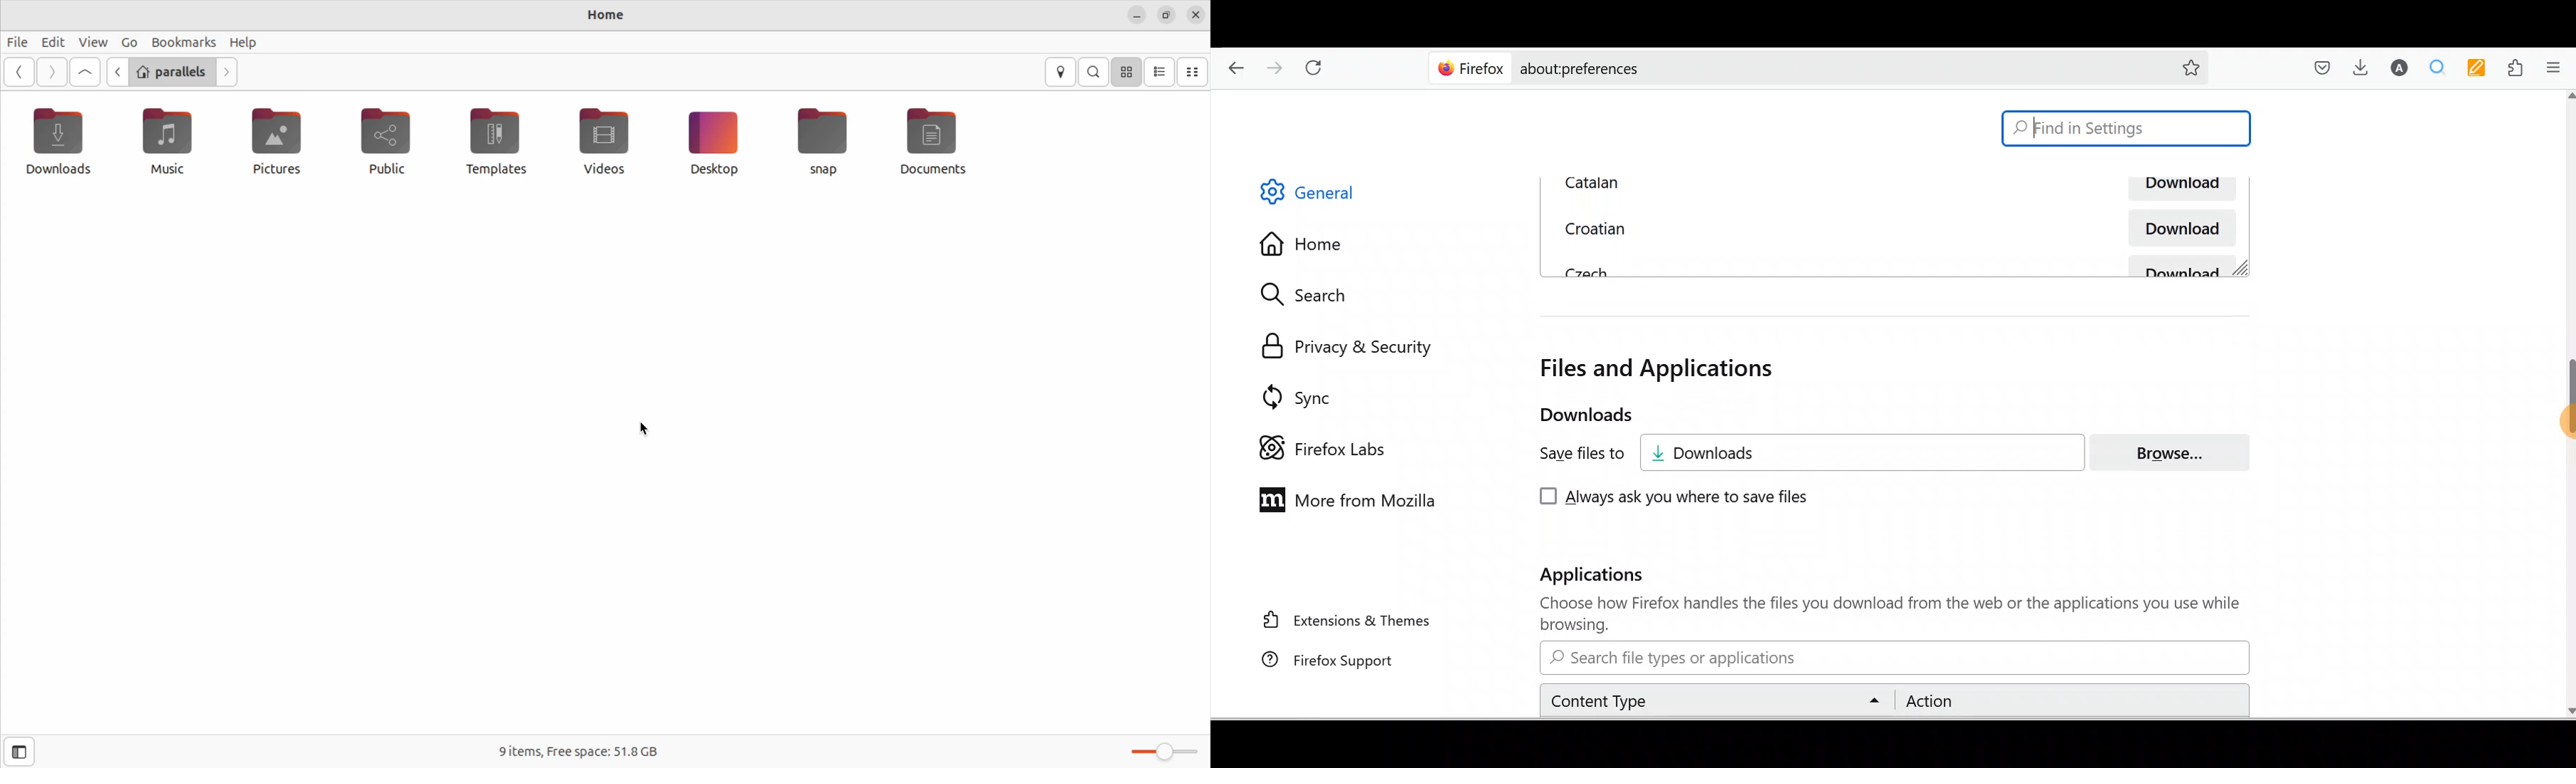 The image size is (2576, 784). What do you see at coordinates (1318, 441) in the screenshot?
I see `Firefox labs` at bounding box center [1318, 441].